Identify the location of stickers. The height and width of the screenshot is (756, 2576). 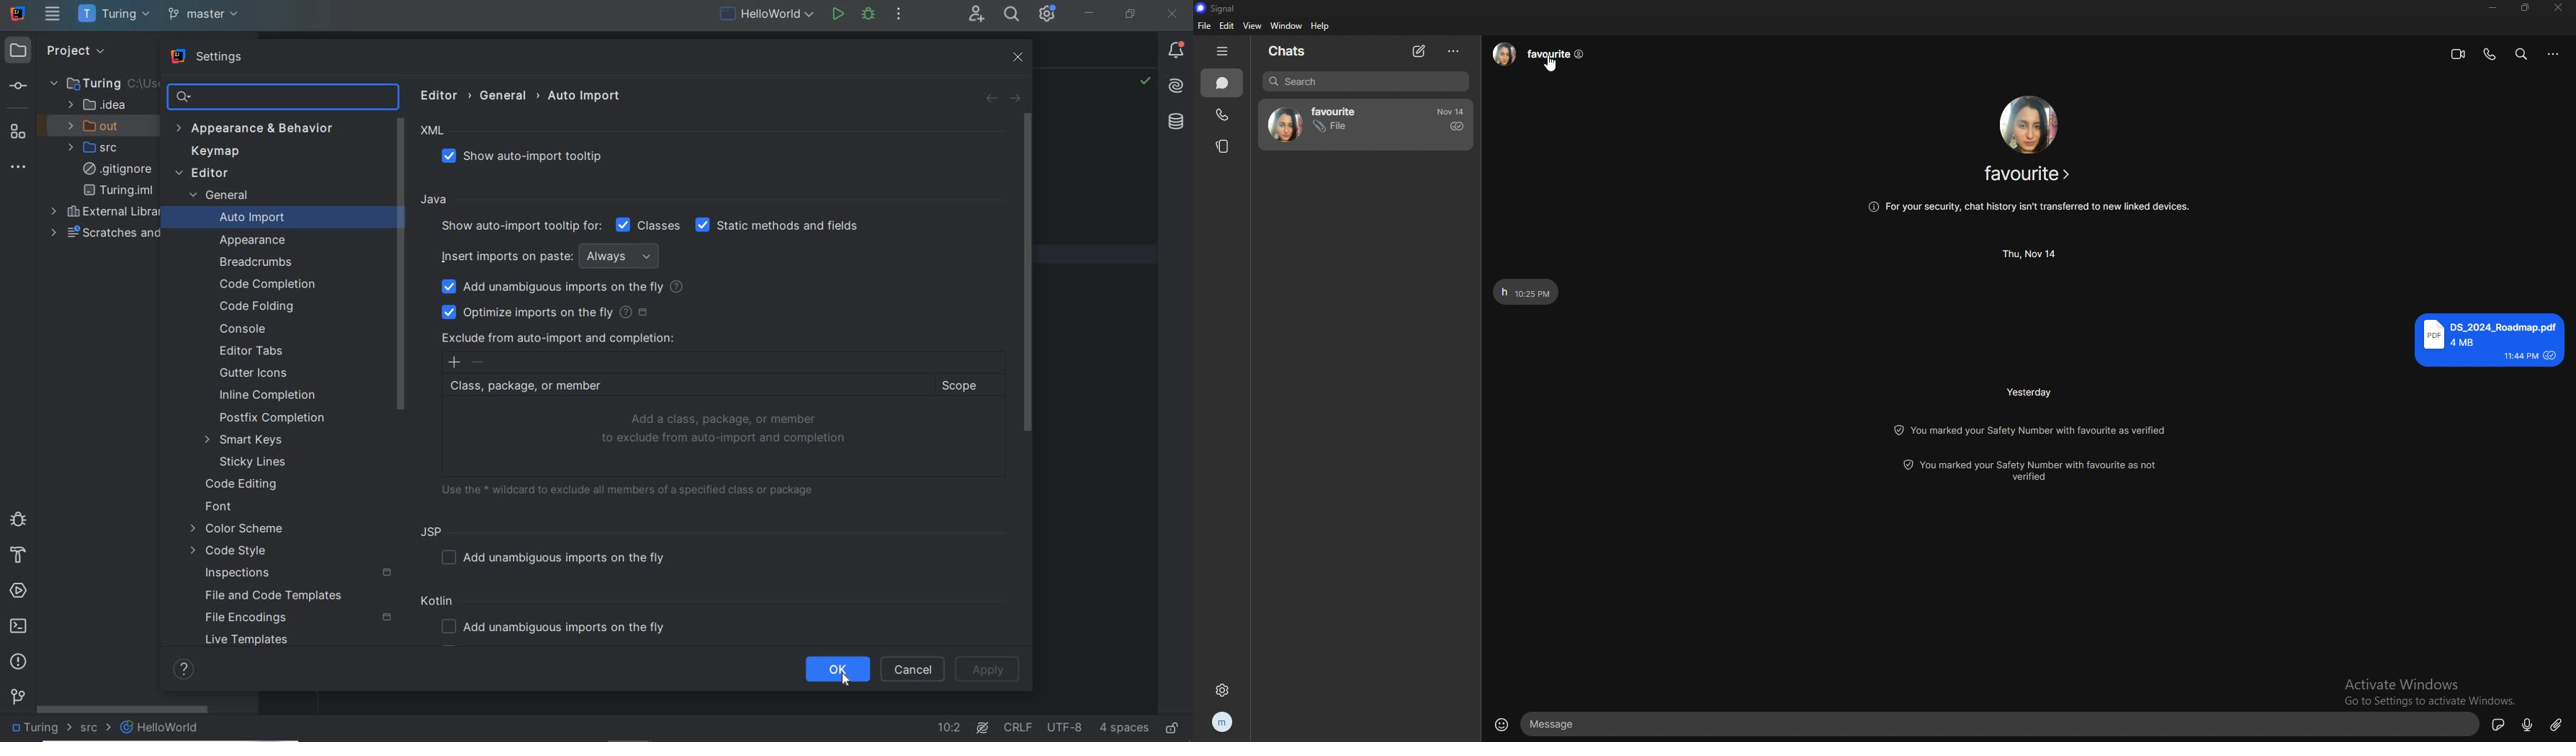
(2498, 724).